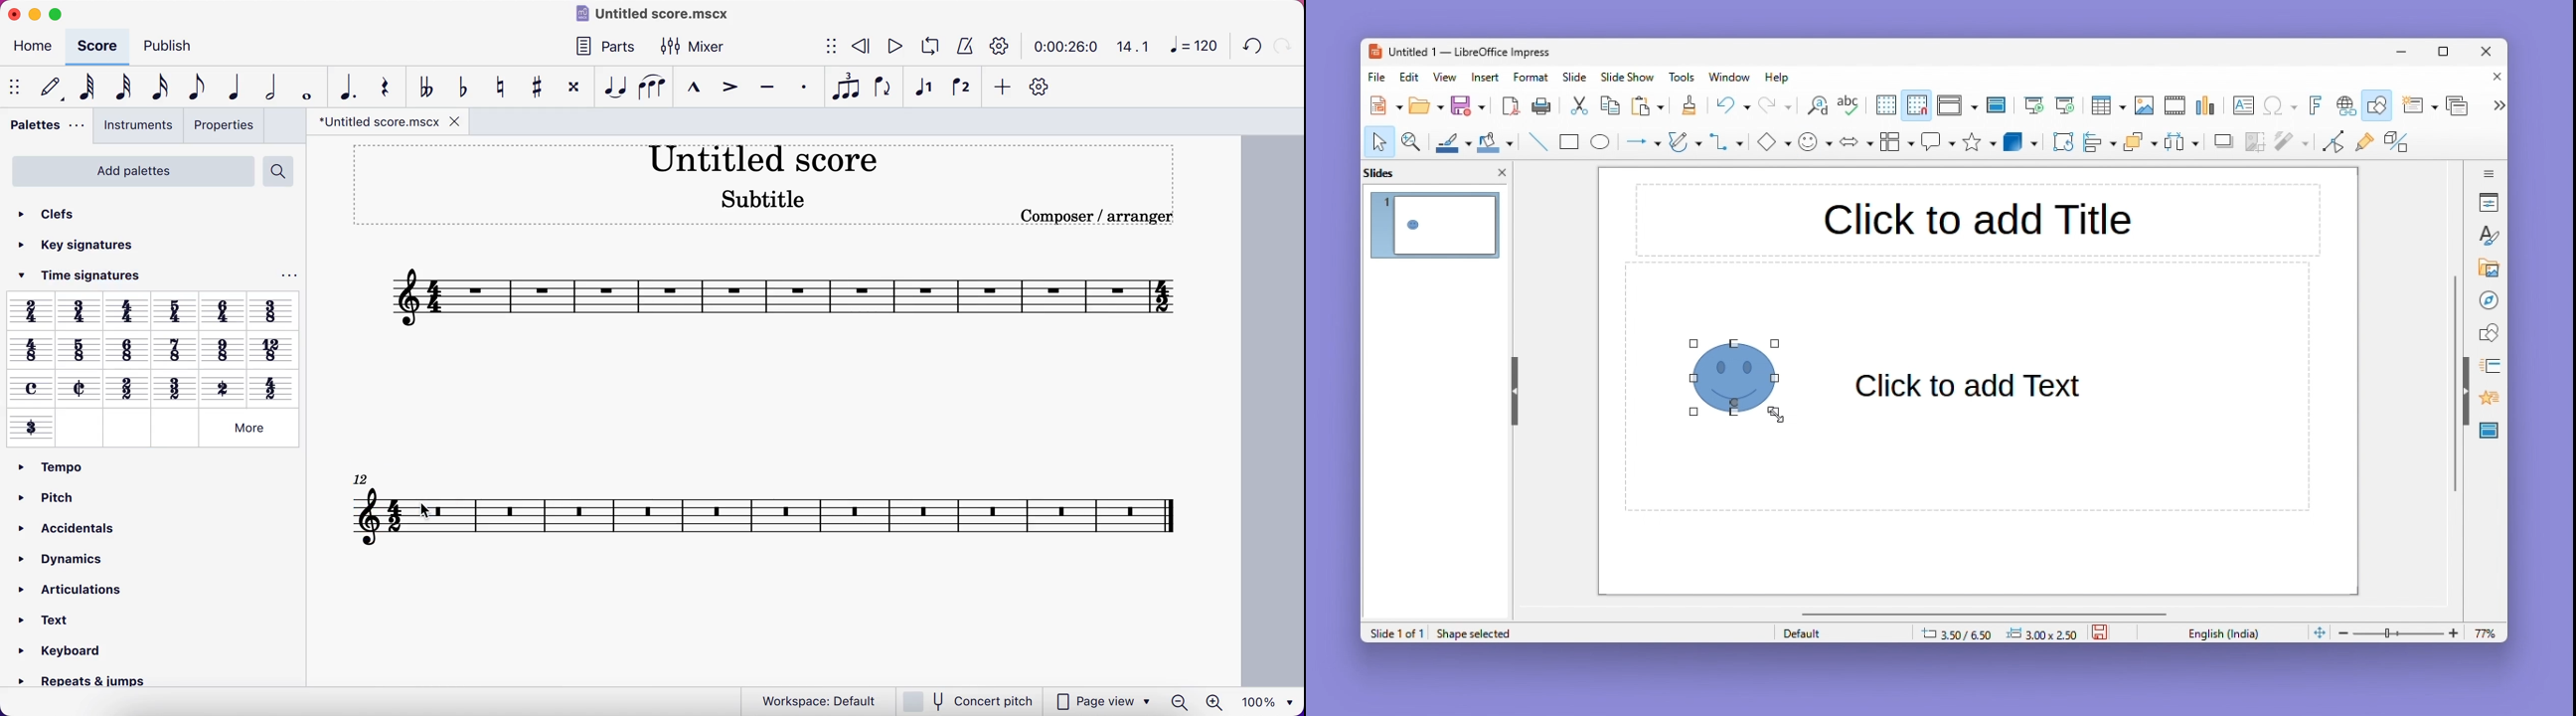 The width and height of the screenshot is (2576, 728). I want to click on page view, so click(1068, 701).